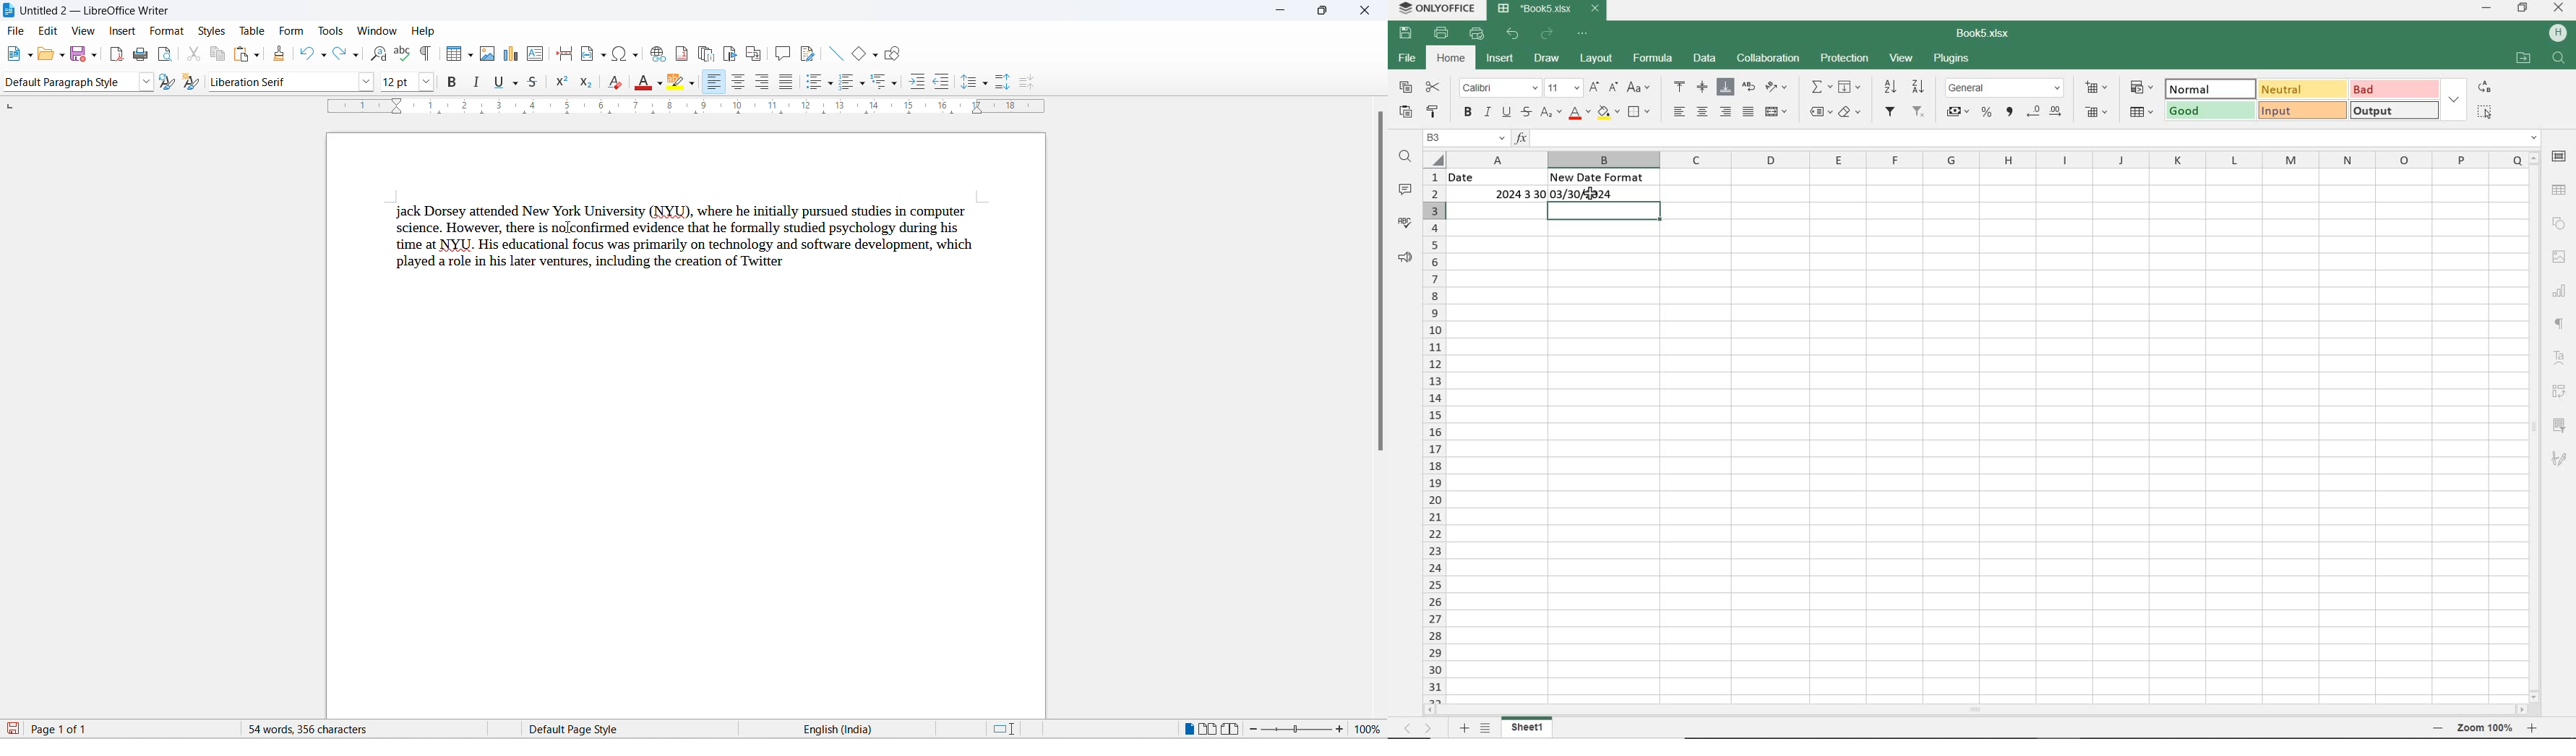  I want to click on insert footnote, so click(679, 54).